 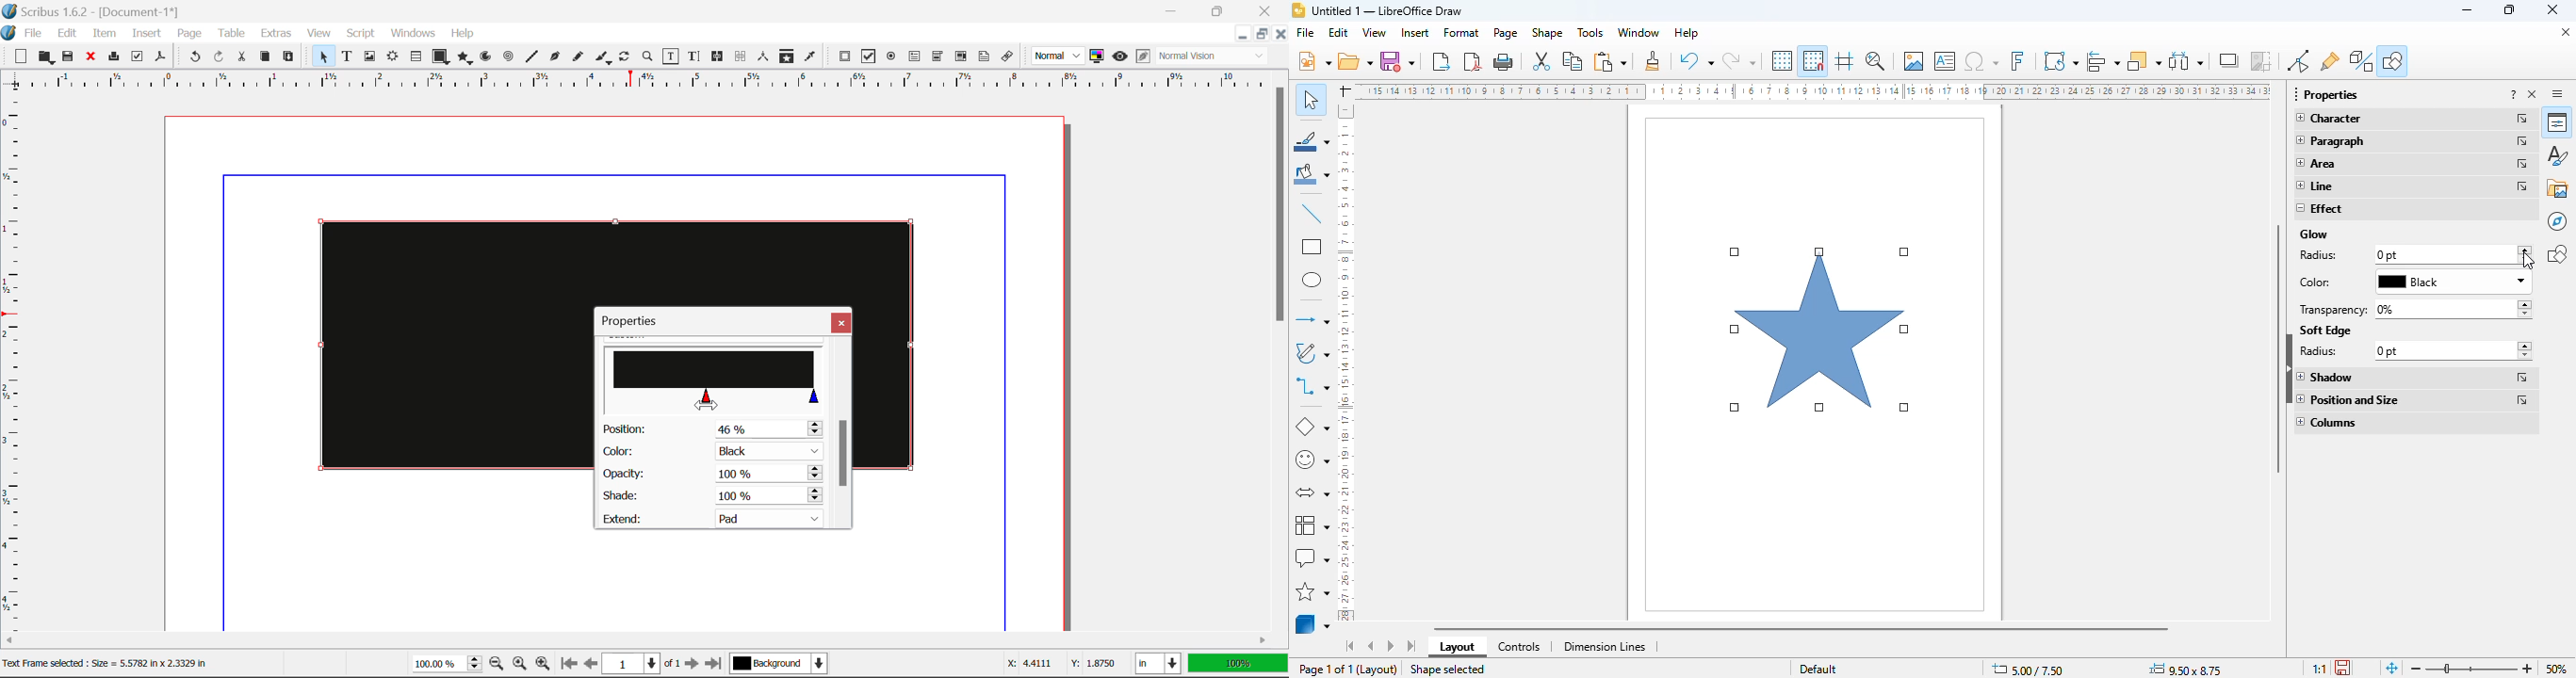 What do you see at coordinates (2061, 61) in the screenshot?
I see `transformations` at bounding box center [2061, 61].